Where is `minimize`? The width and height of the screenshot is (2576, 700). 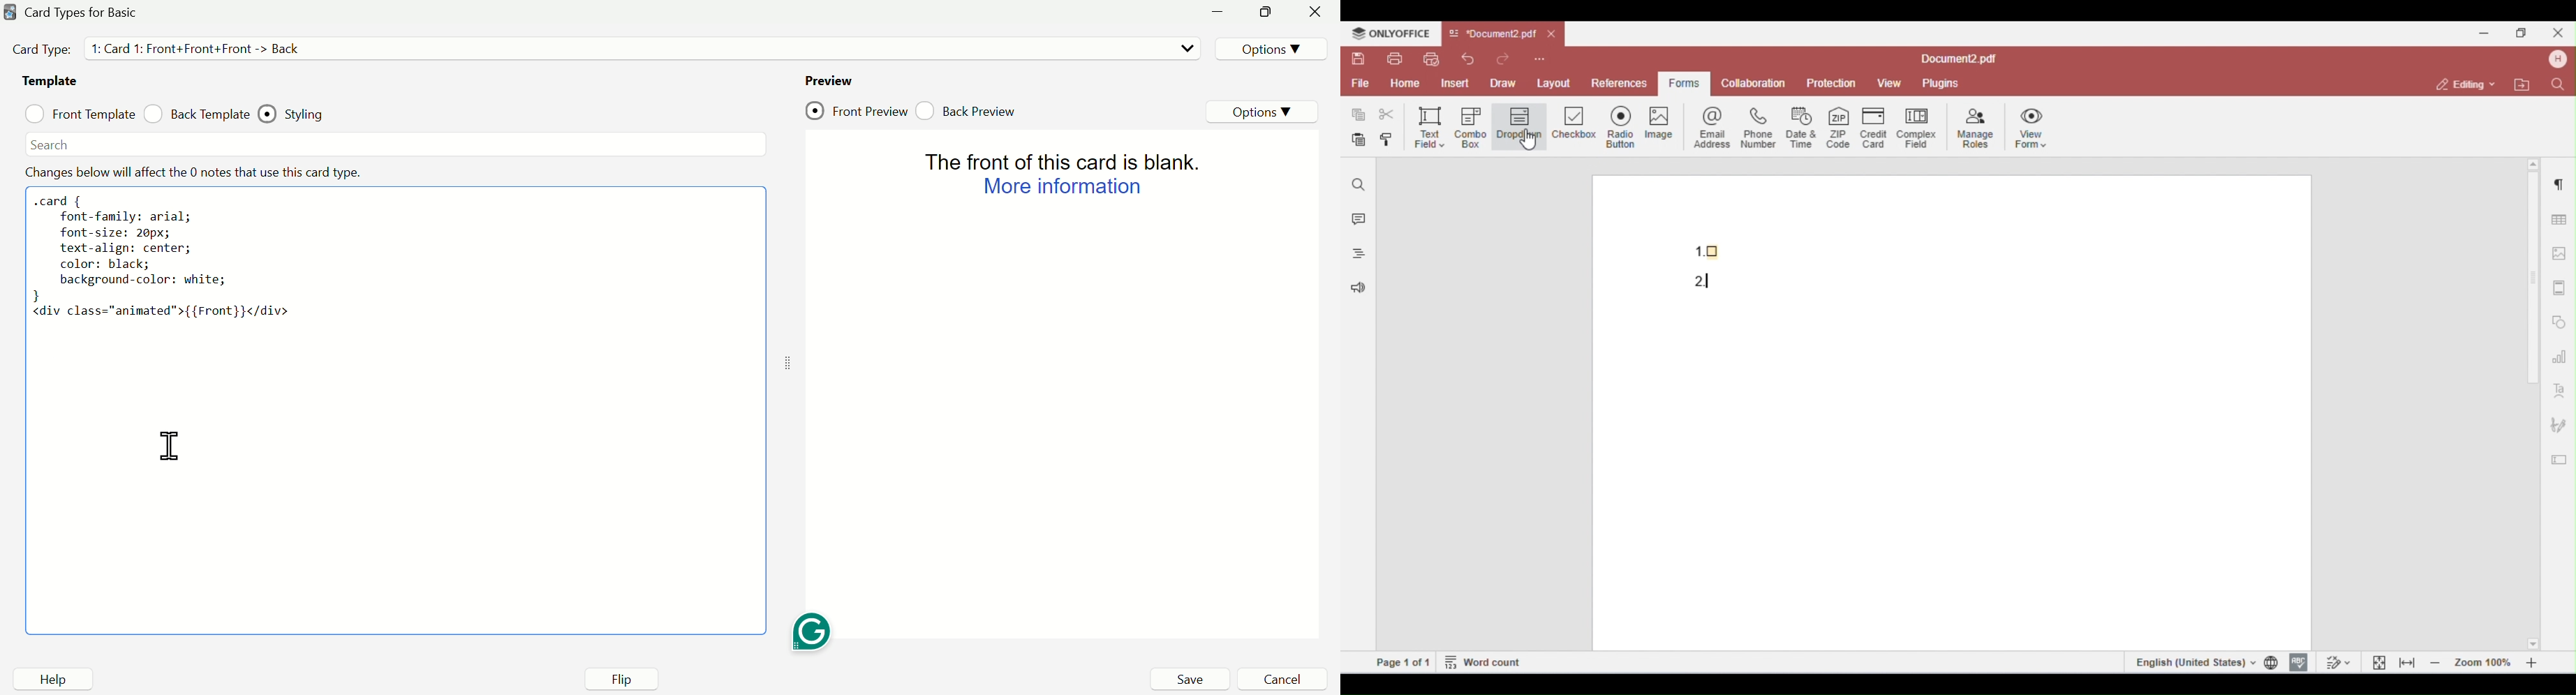 minimize is located at coordinates (1266, 13).